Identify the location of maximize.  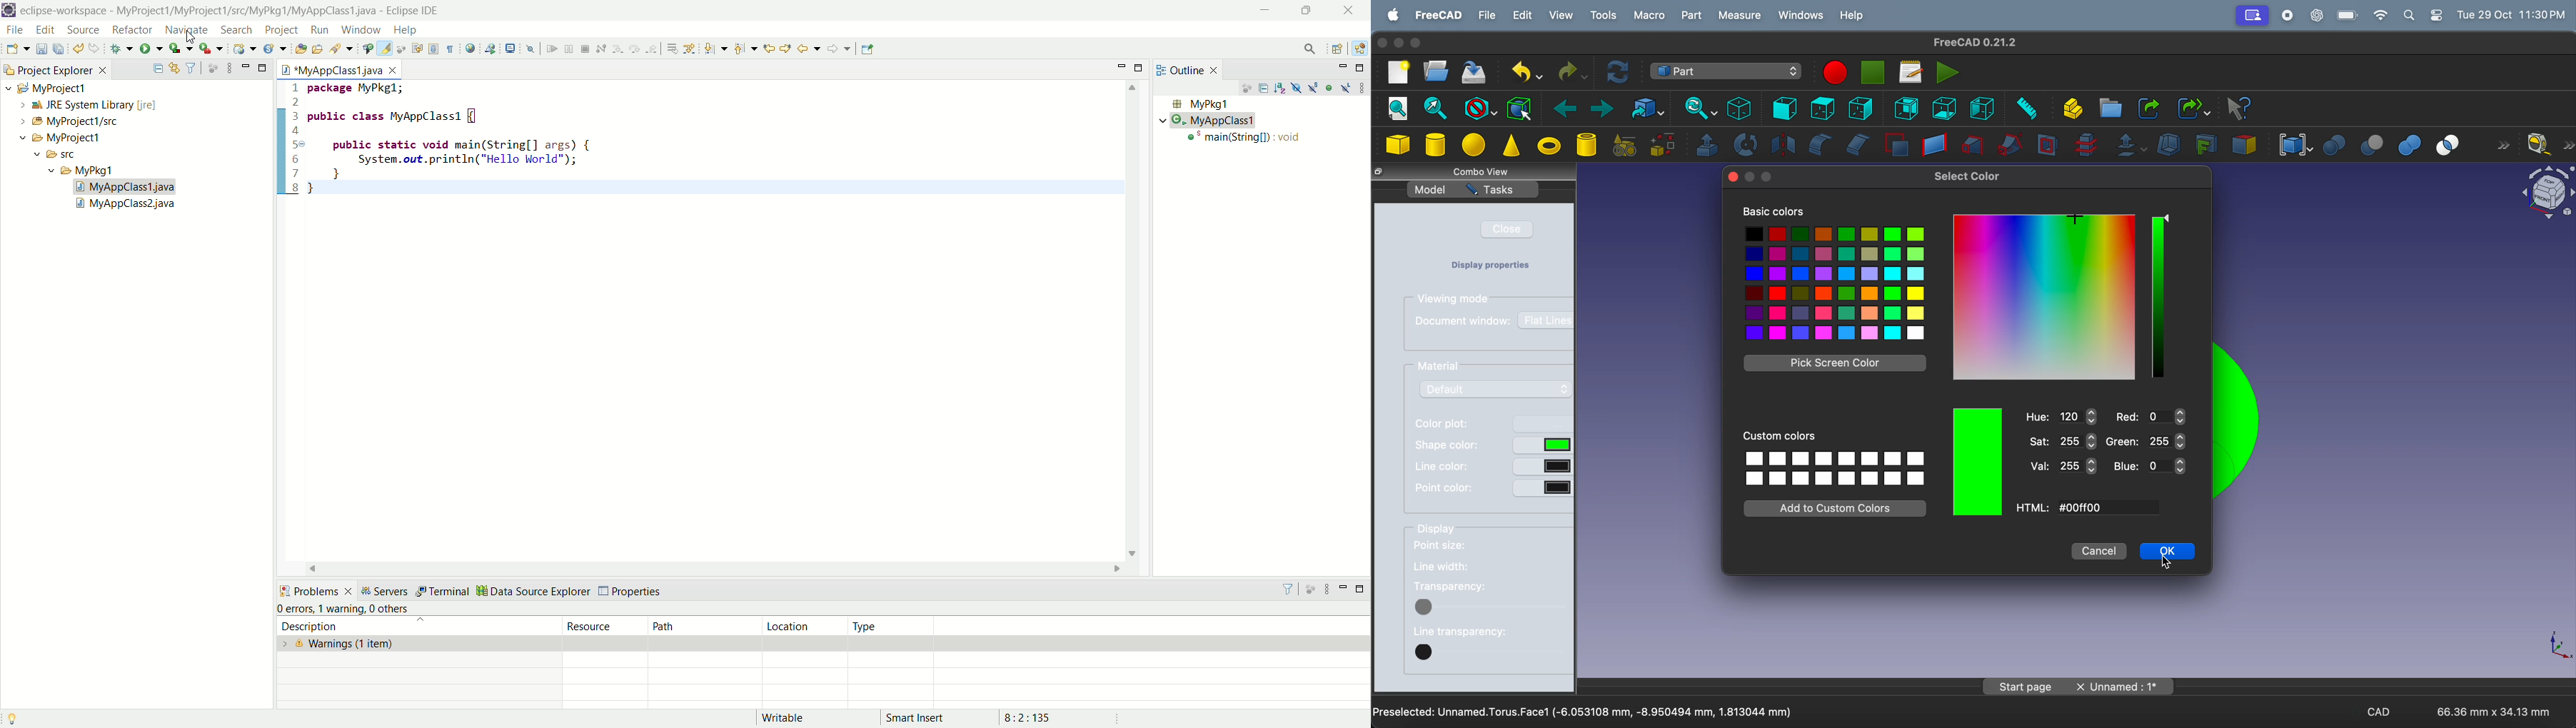
(1767, 177).